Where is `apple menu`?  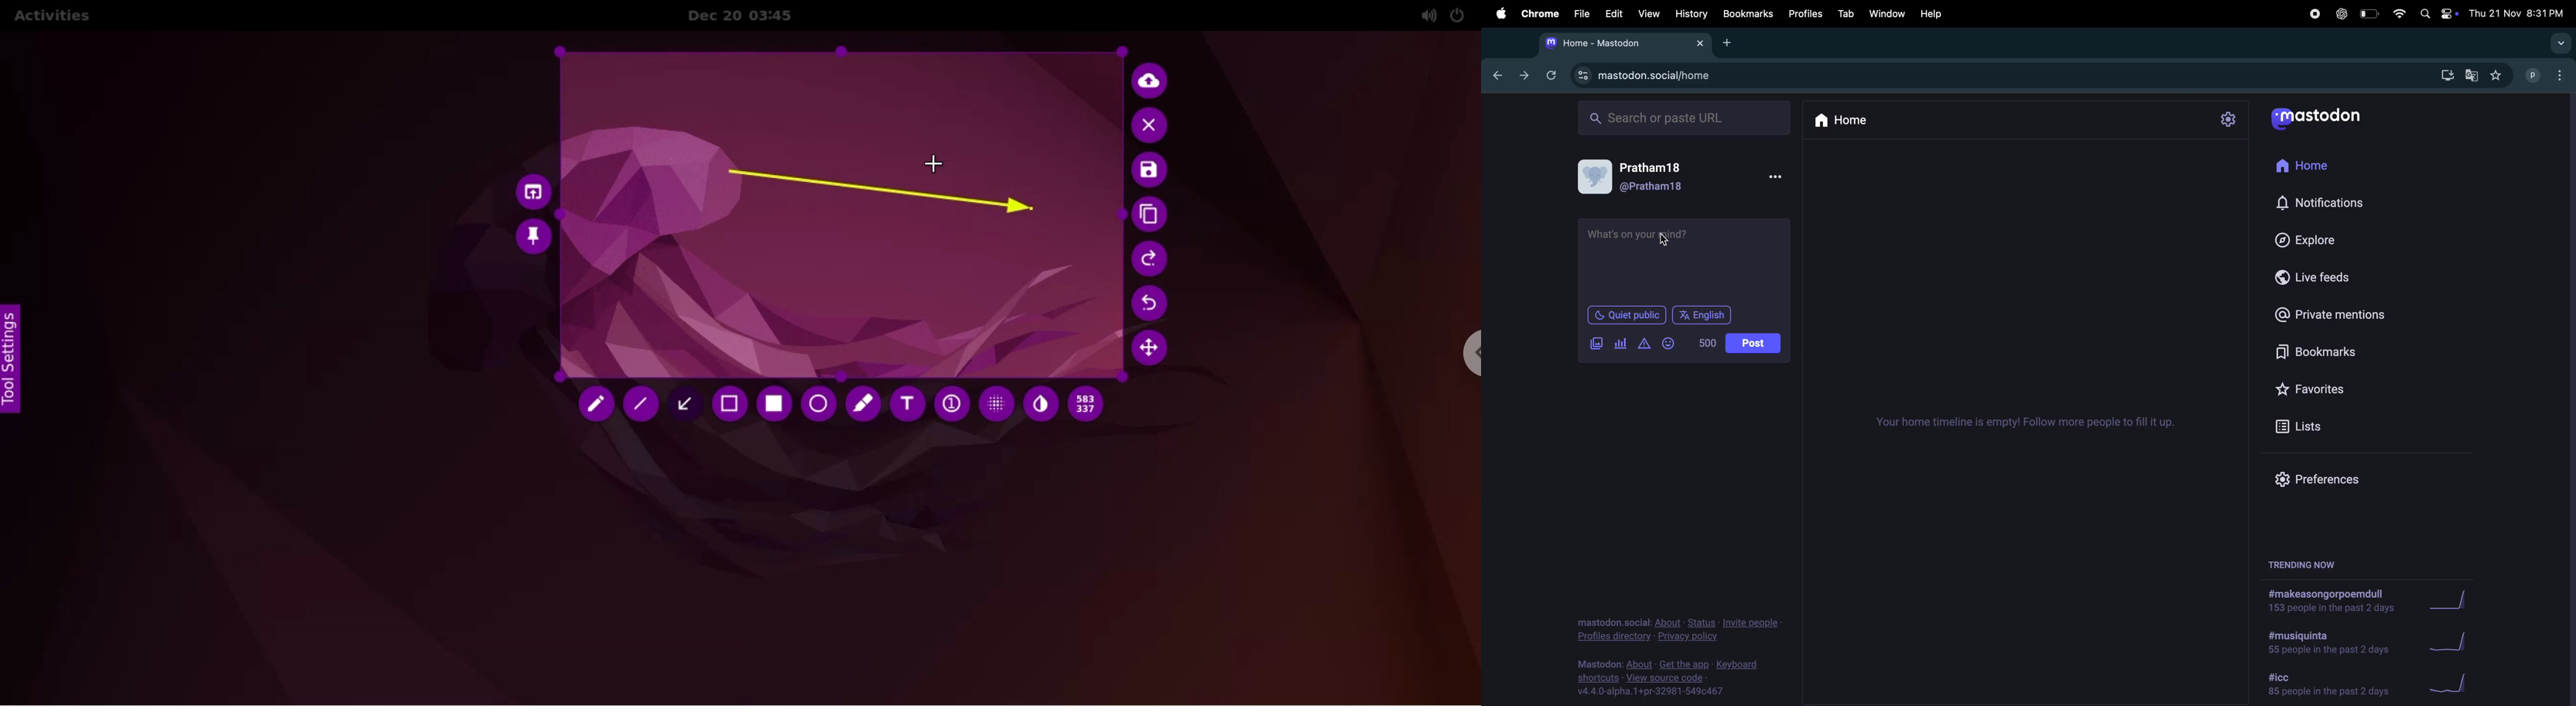 apple menu is located at coordinates (1499, 13).